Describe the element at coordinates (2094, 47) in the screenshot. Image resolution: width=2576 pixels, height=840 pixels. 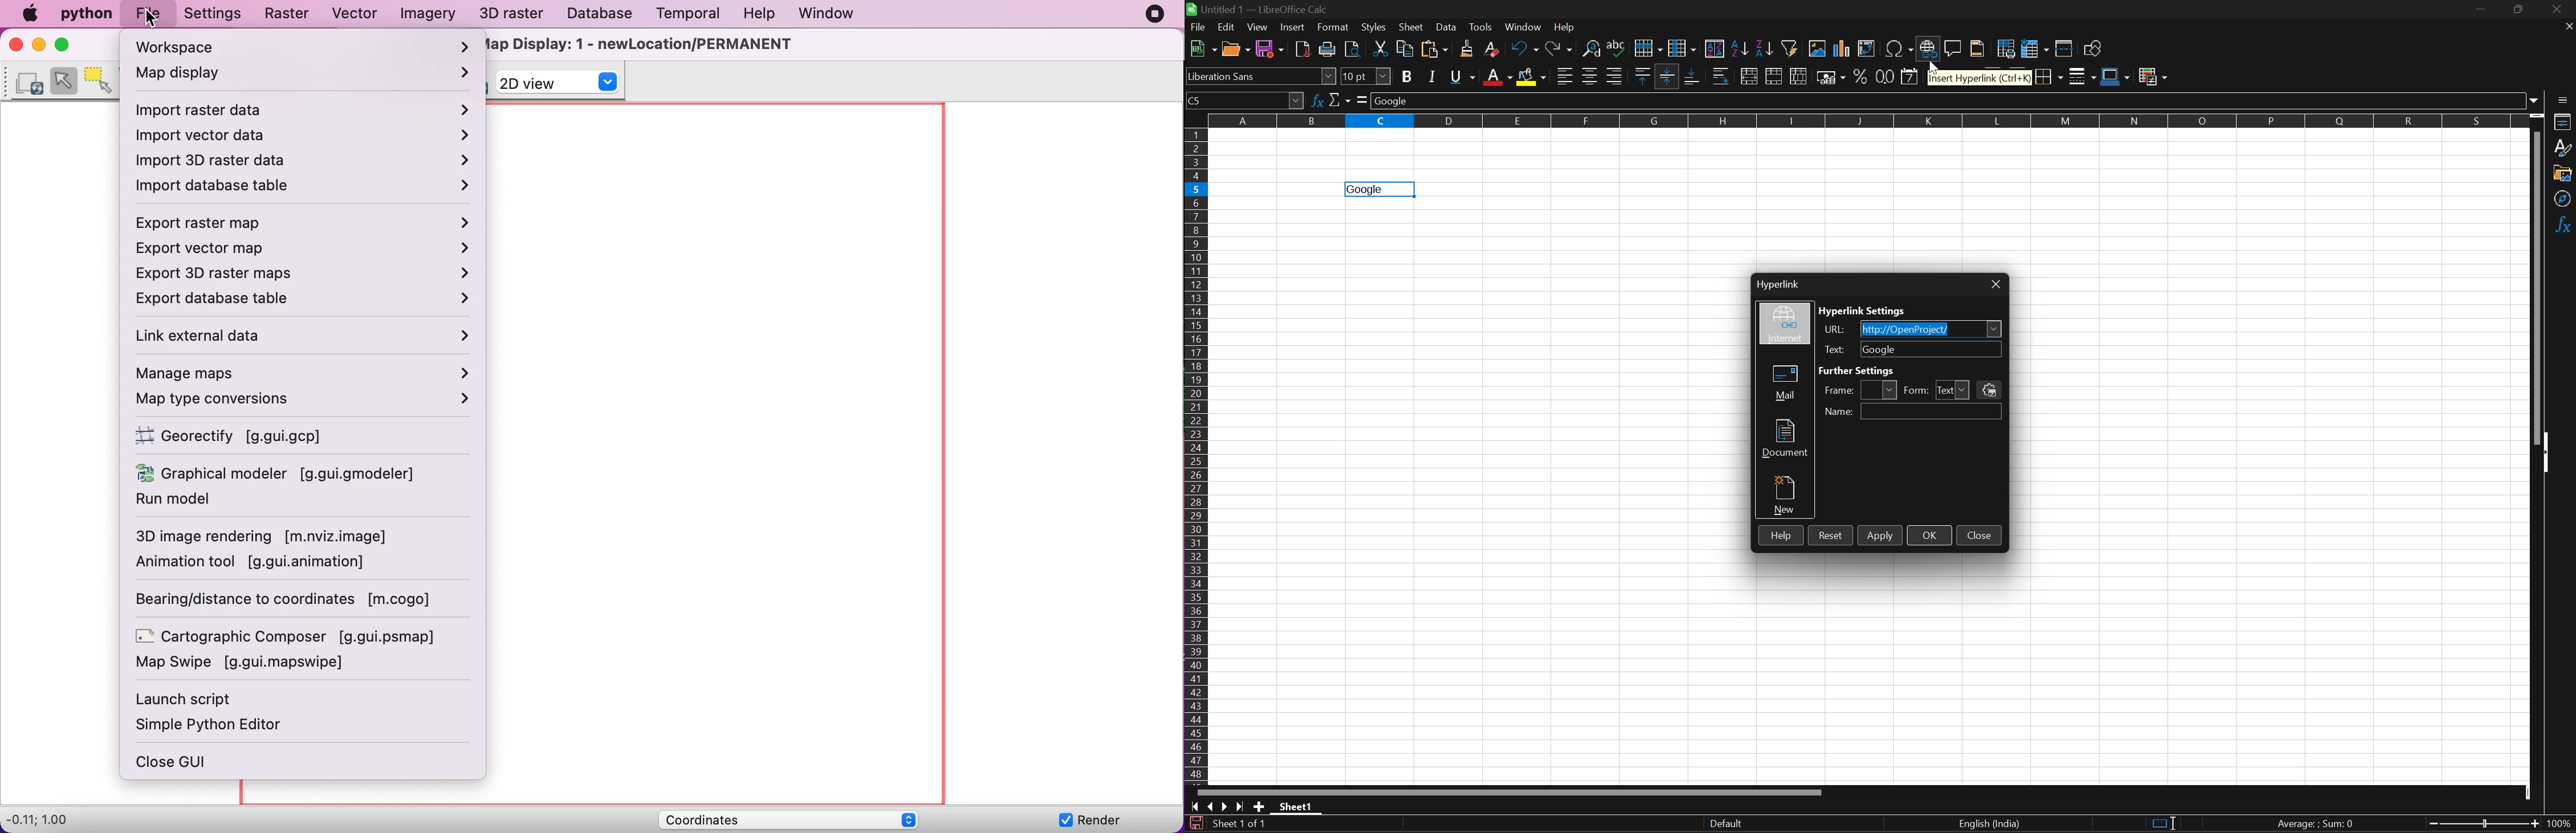
I see `Show draw functions` at that location.